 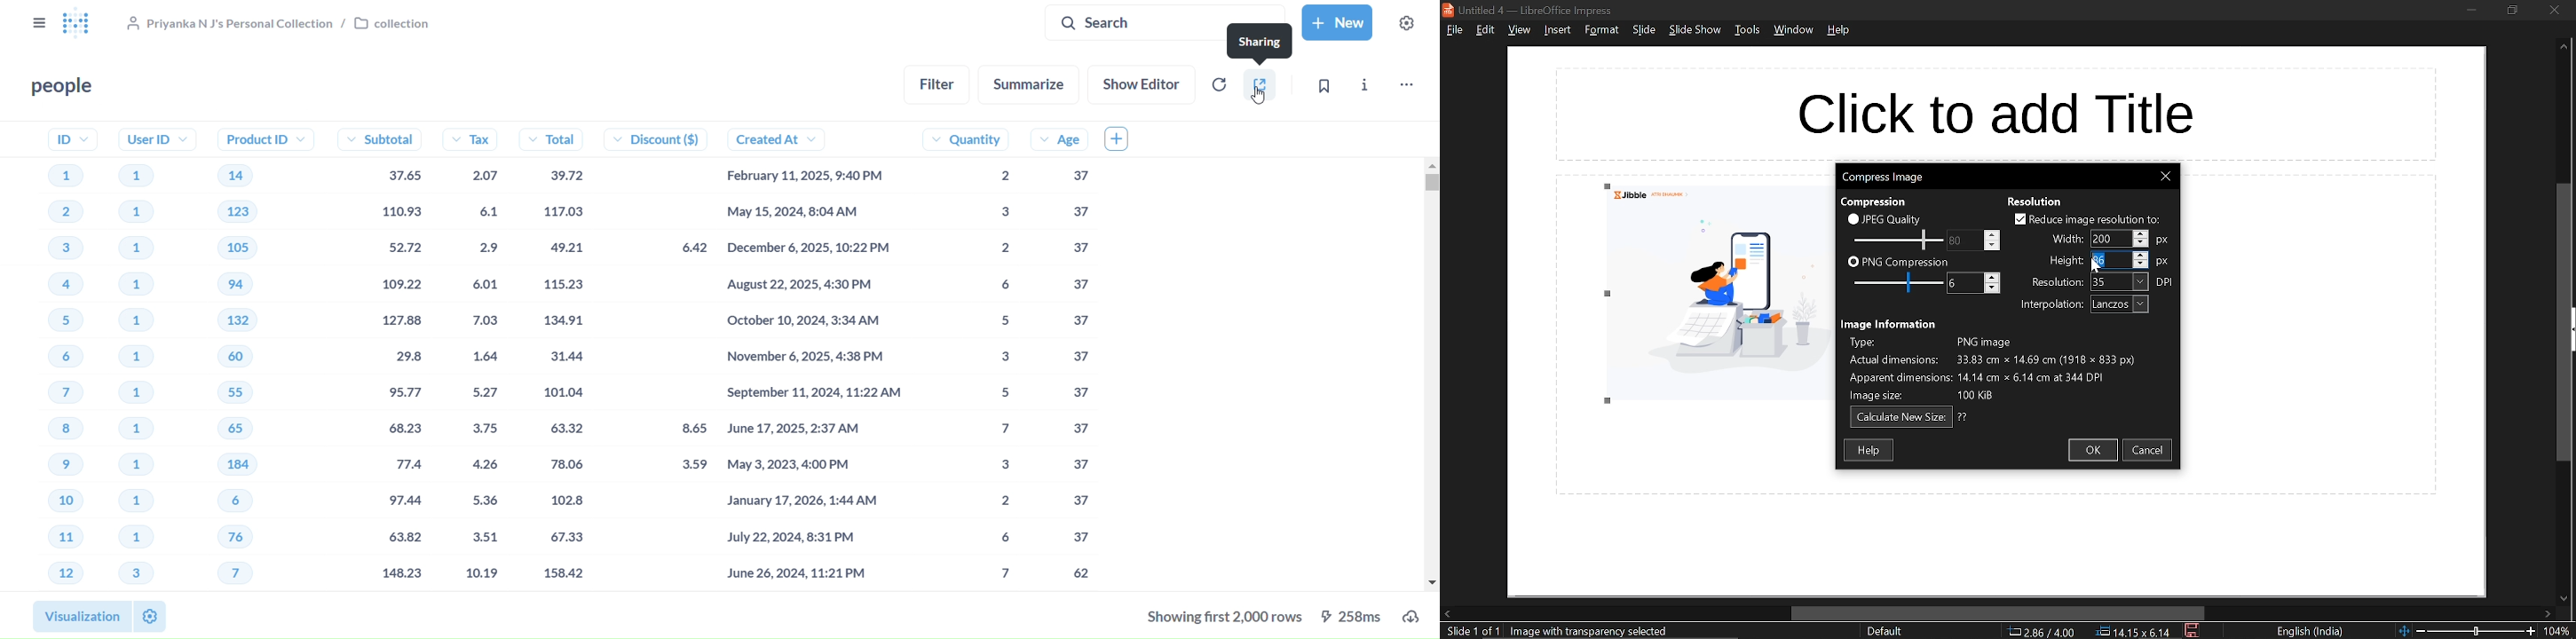 I want to click on restore down, so click(x=2511, y=10).